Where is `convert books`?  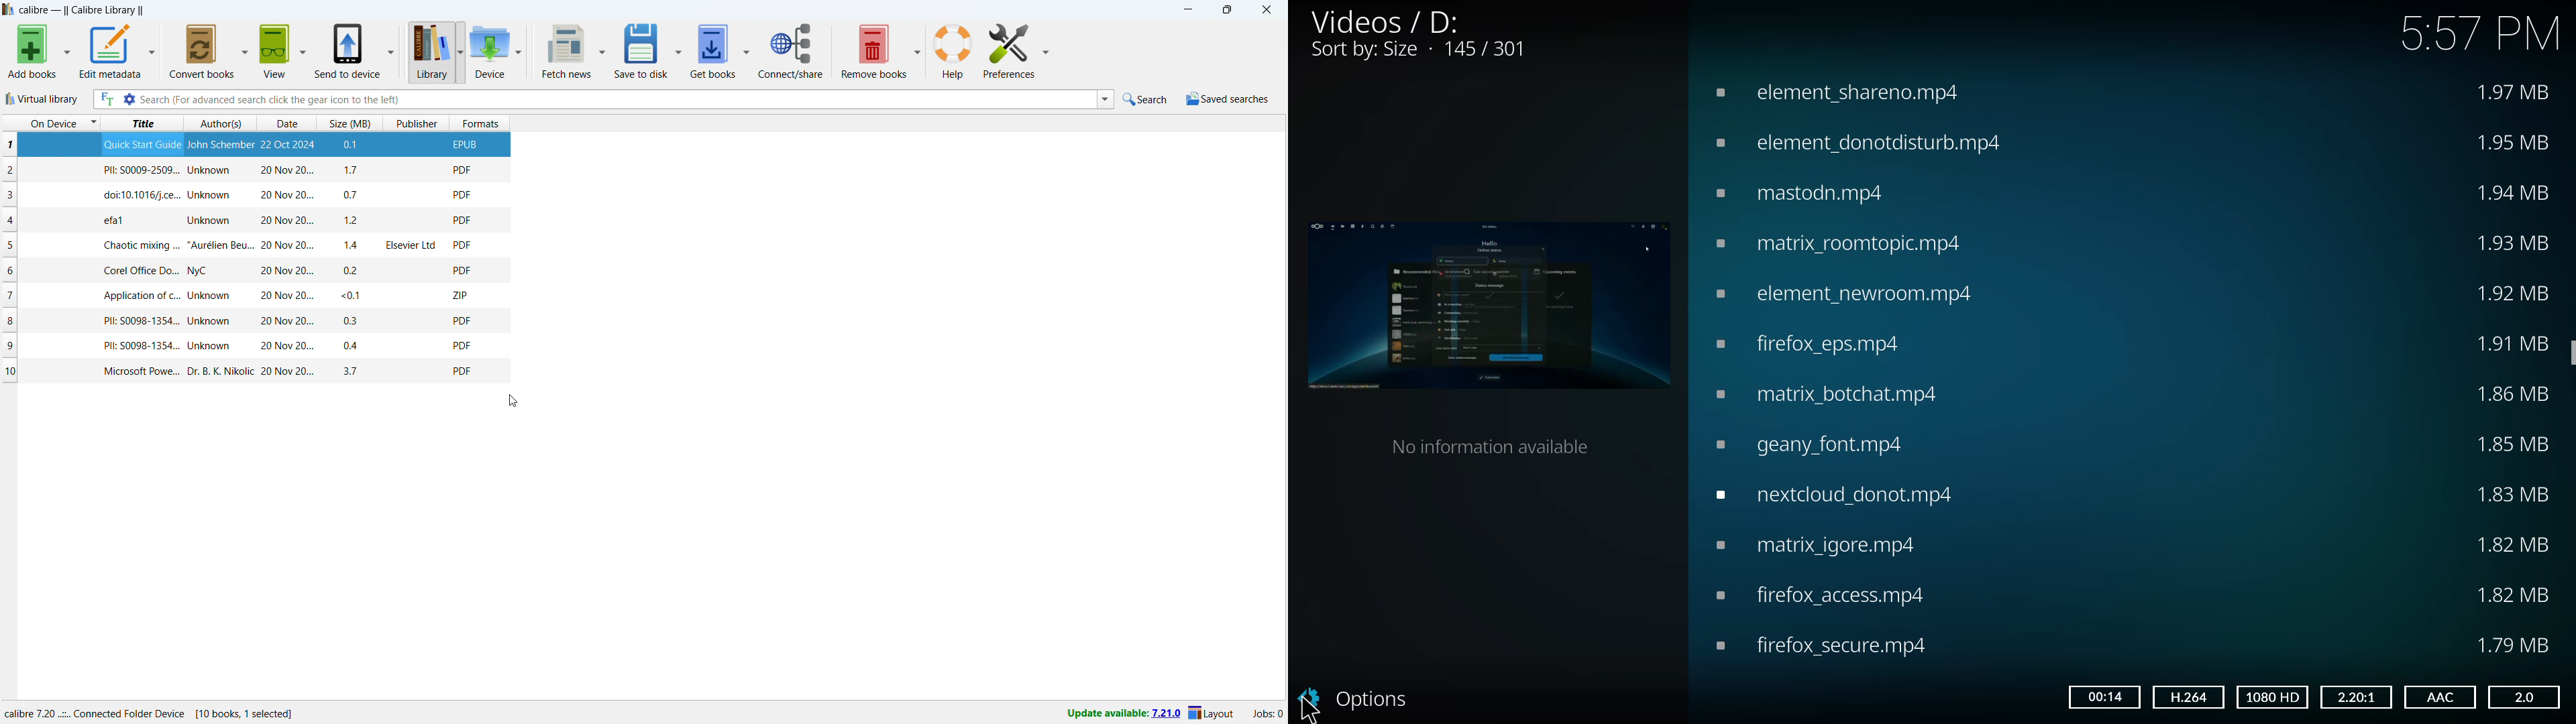
convert books is located at coordinates (199, 51).